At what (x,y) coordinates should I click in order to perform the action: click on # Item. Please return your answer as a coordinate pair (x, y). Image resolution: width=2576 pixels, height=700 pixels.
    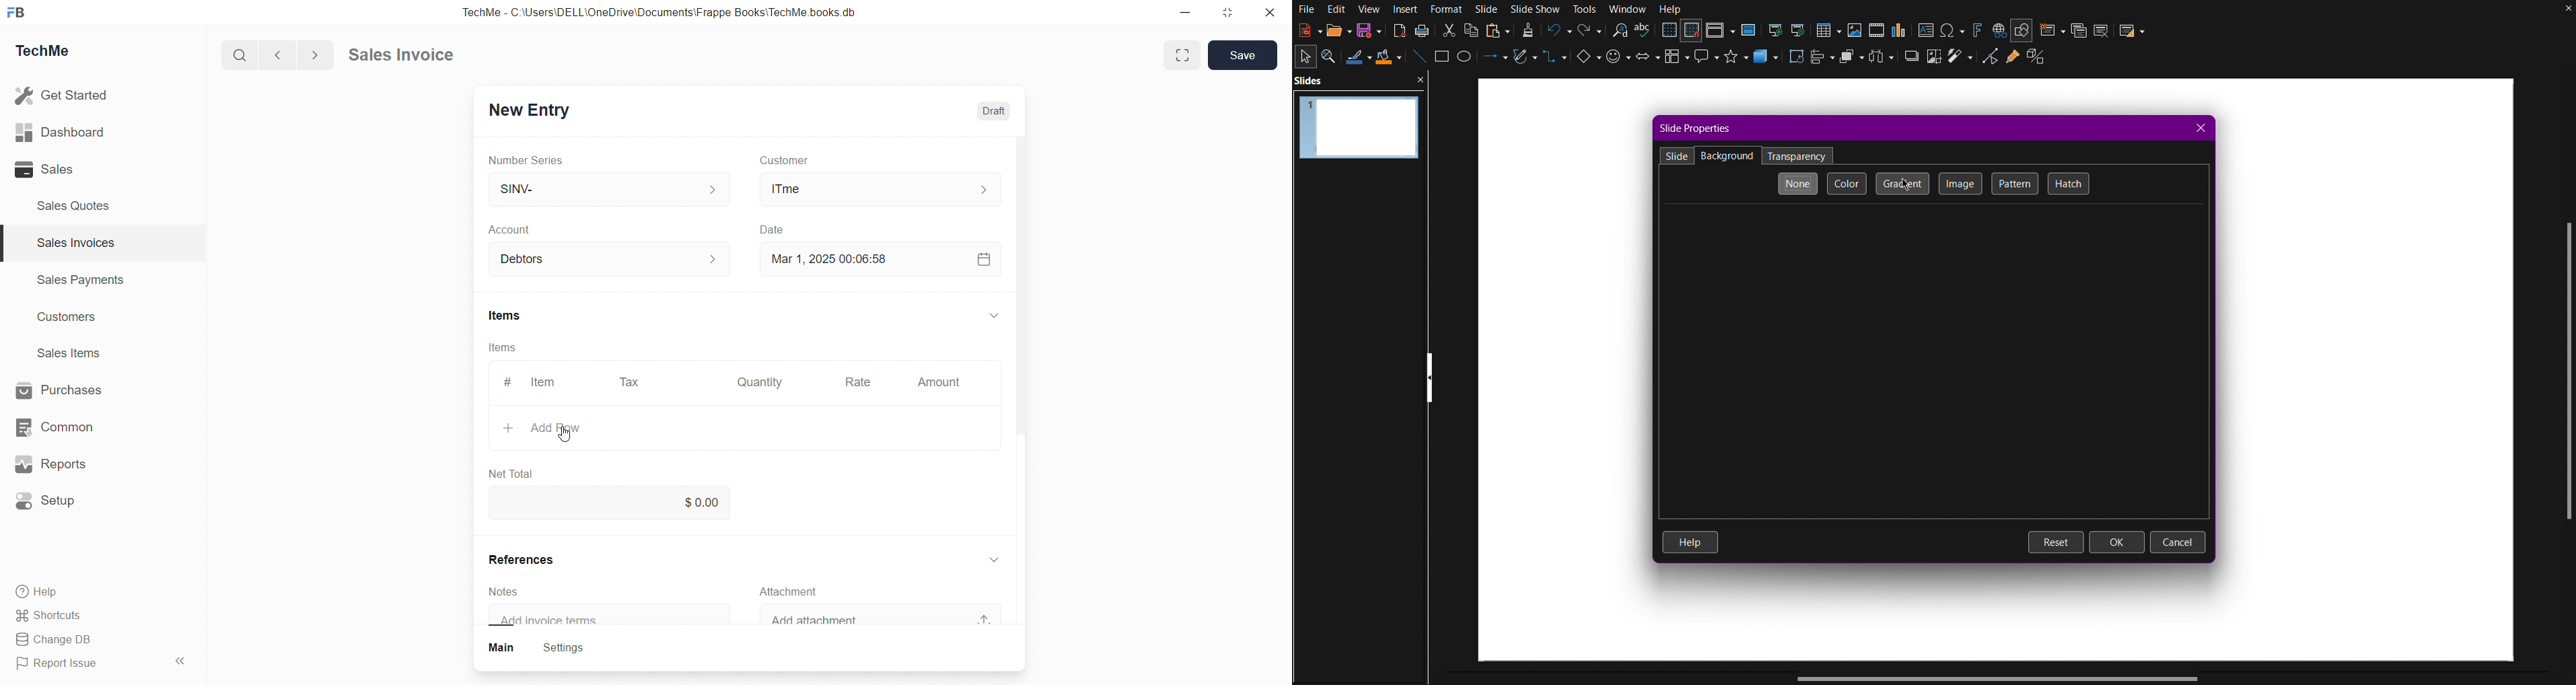
    Looking at the image, I should click on (538, 382).